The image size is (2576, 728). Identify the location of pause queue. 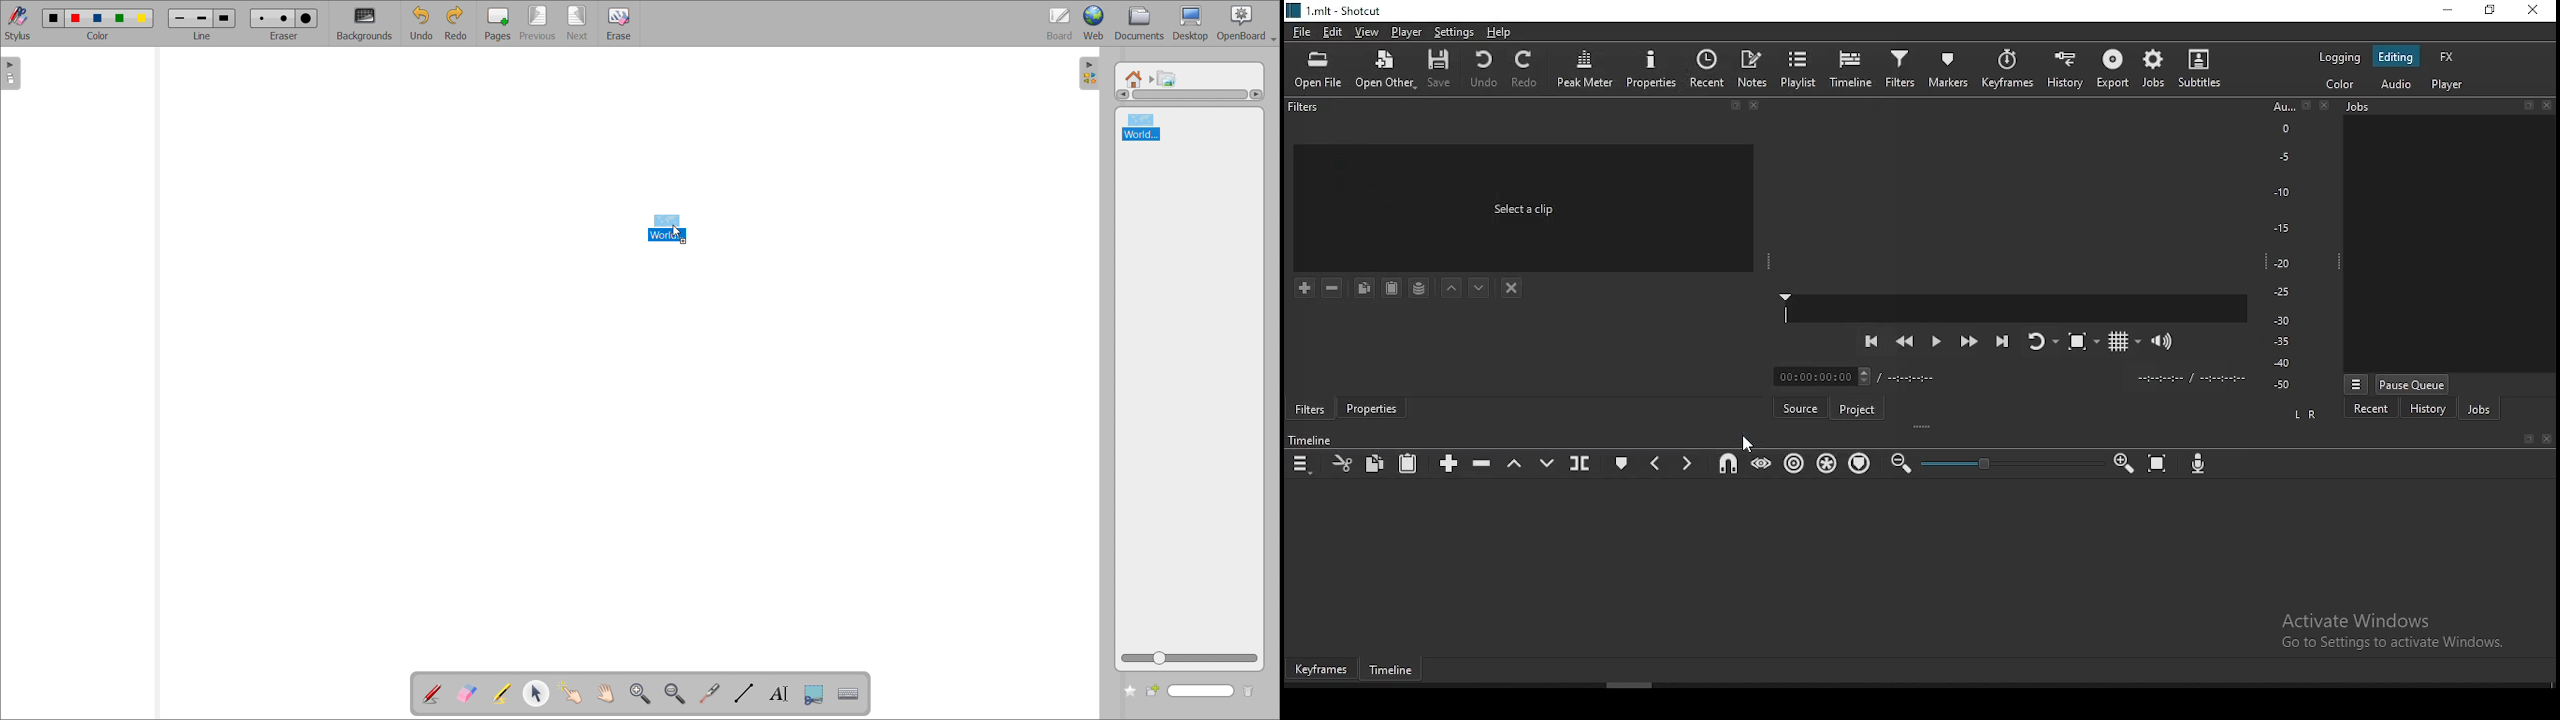
(2414, 384).